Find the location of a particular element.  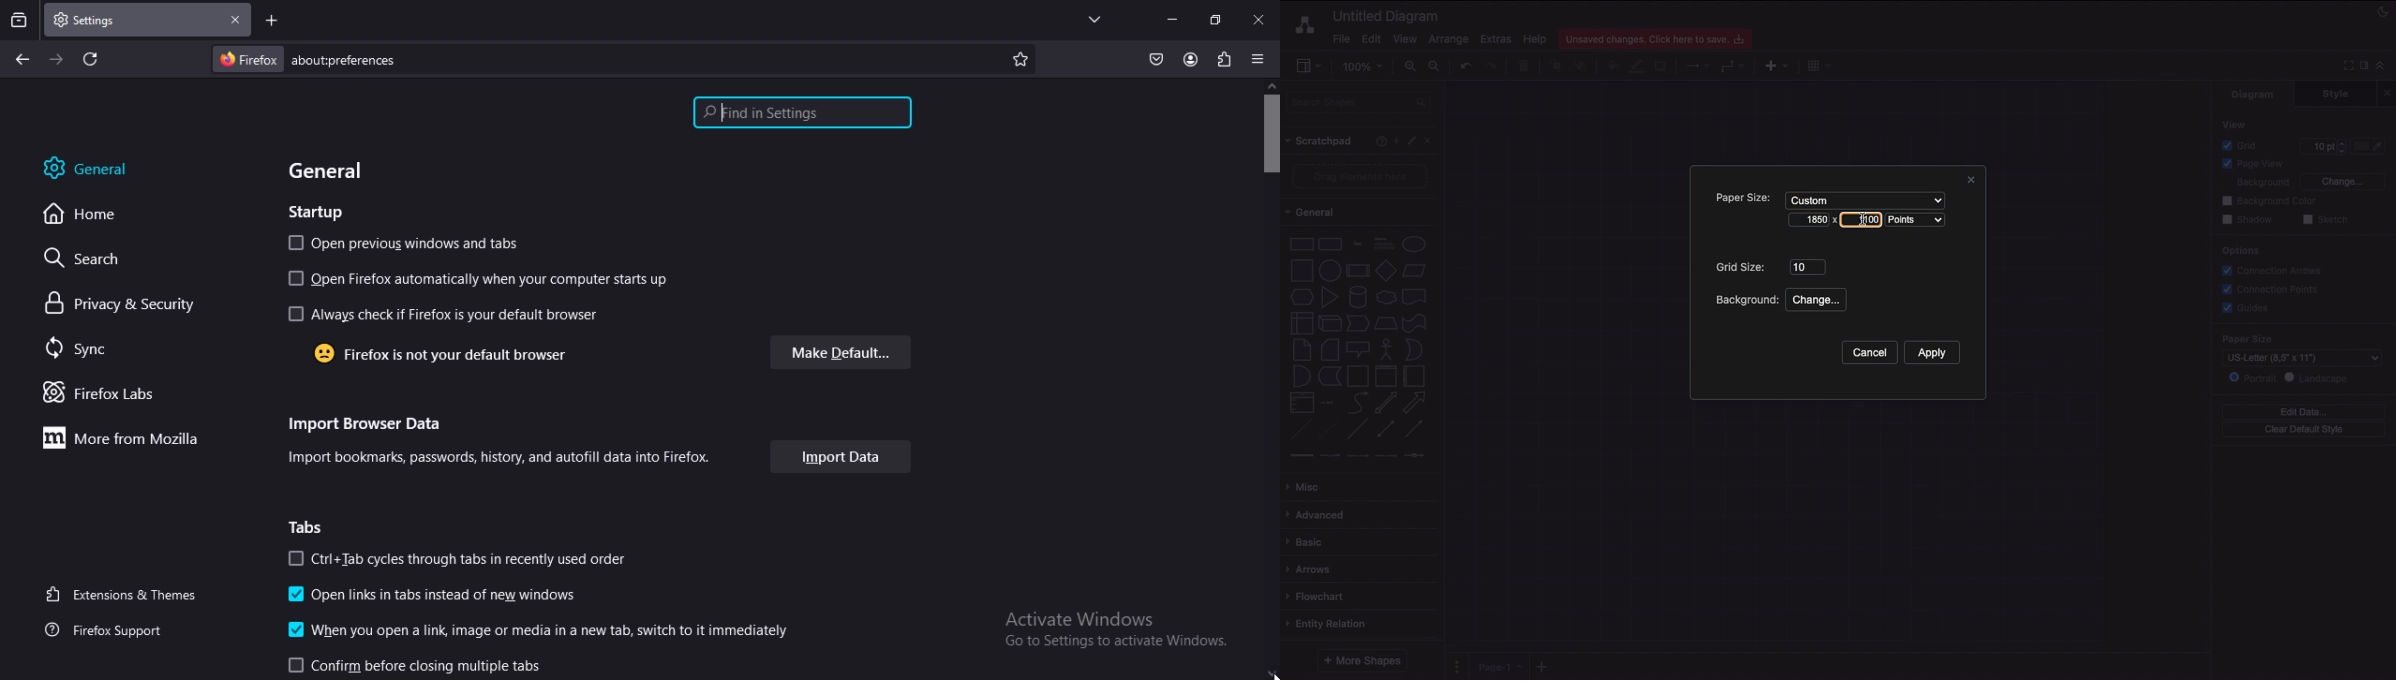

General  is located at coordinates (1319, 213).